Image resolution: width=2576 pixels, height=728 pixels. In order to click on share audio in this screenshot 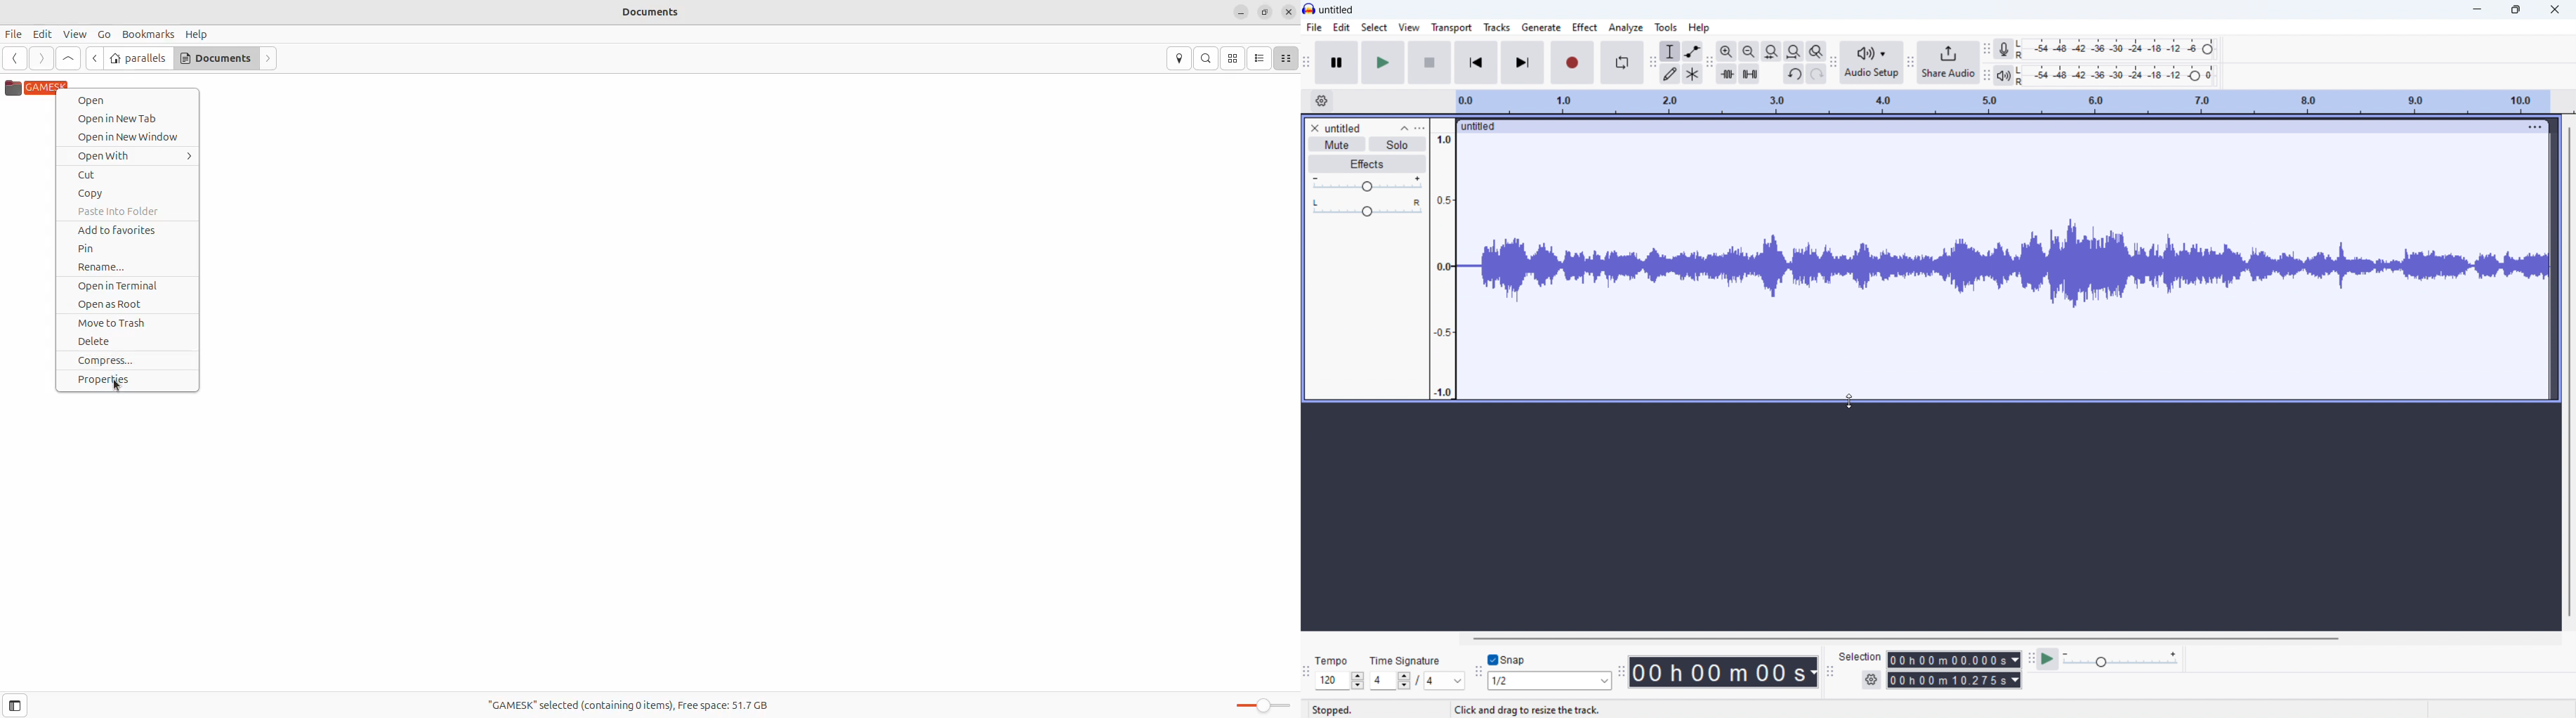, I will do `click(1949, 62)`.